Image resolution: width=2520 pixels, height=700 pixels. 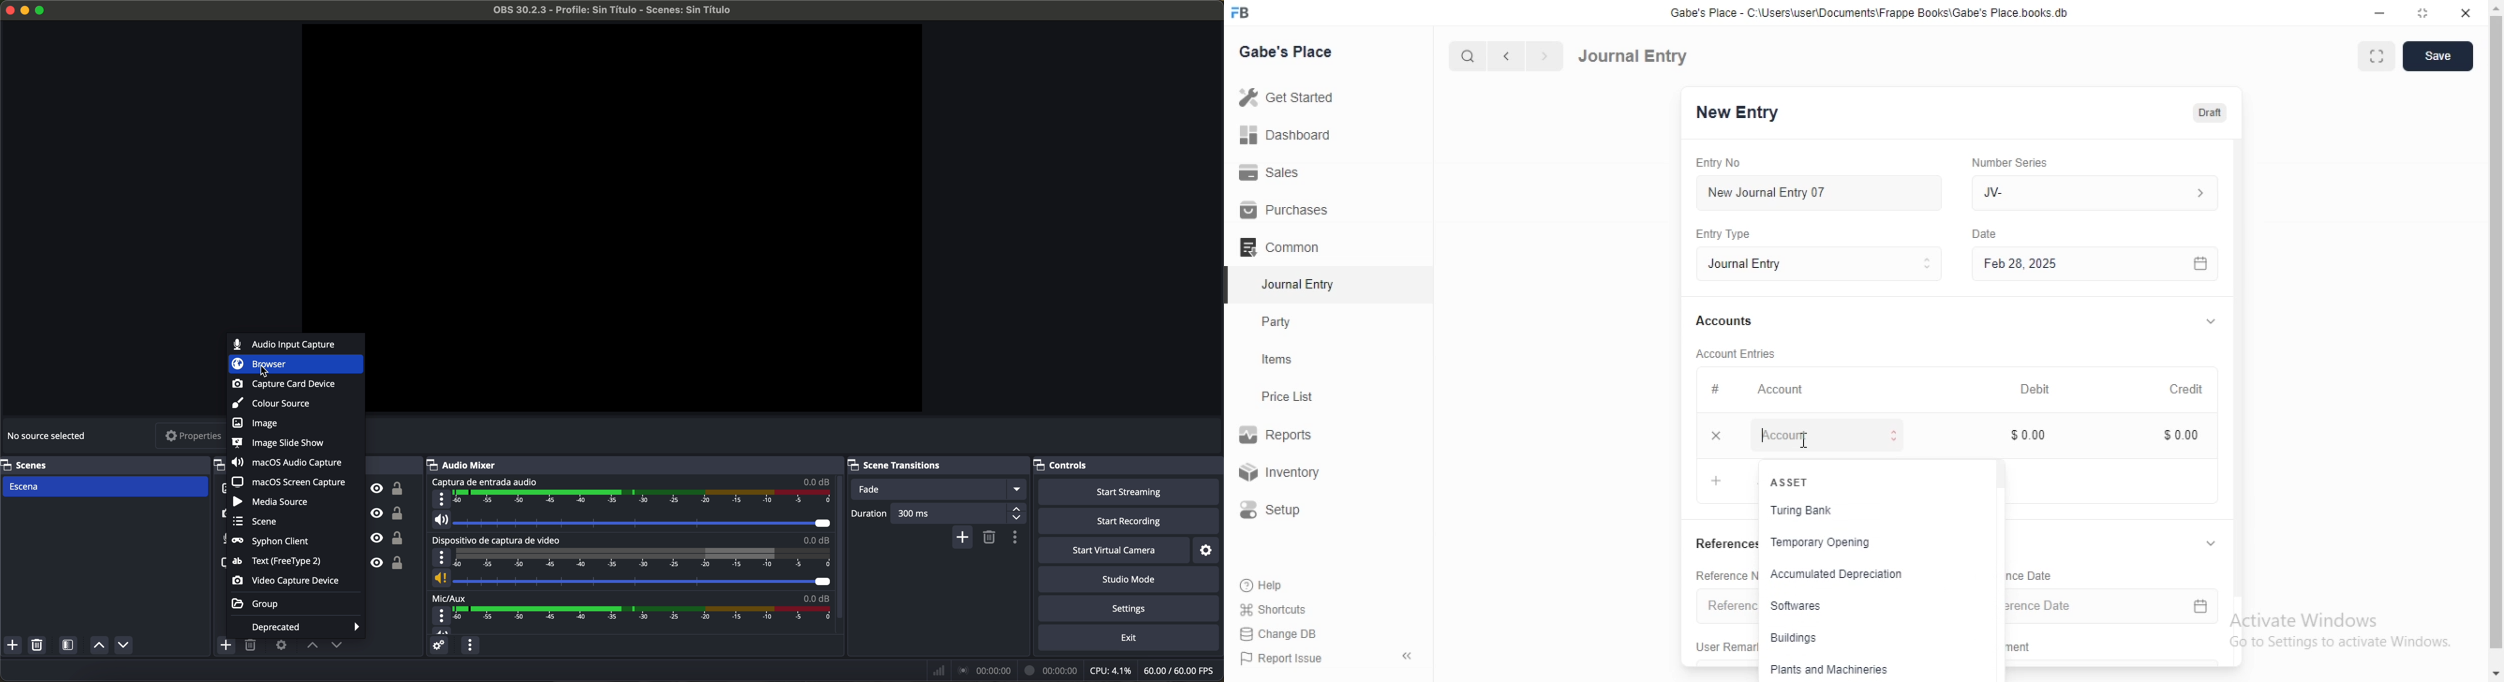 What do you see at coordinates (644, 499) in the screenshot?
I see `timeline` at bounding box center [644, 499].